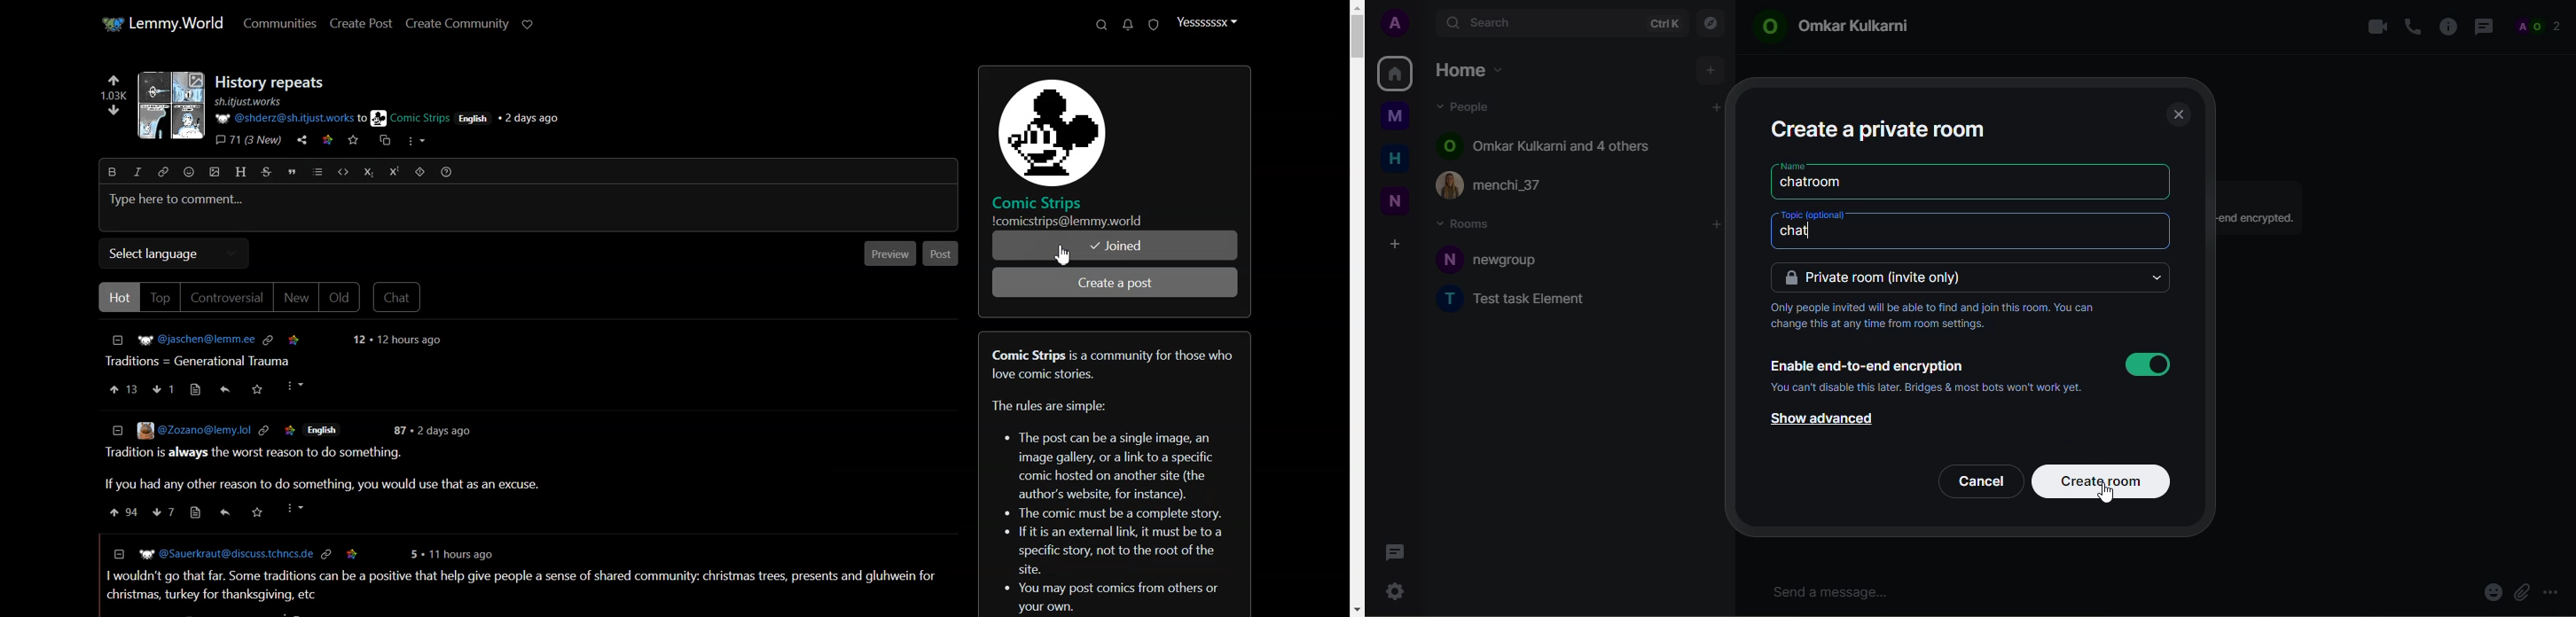 The image size is (2576, 644). What do you see at coordinates (1929, 388) in the screenshot?
I see `‘You can't disable this later. Bridges & most bots won't work yet.` at bounding box center [1929, 388].